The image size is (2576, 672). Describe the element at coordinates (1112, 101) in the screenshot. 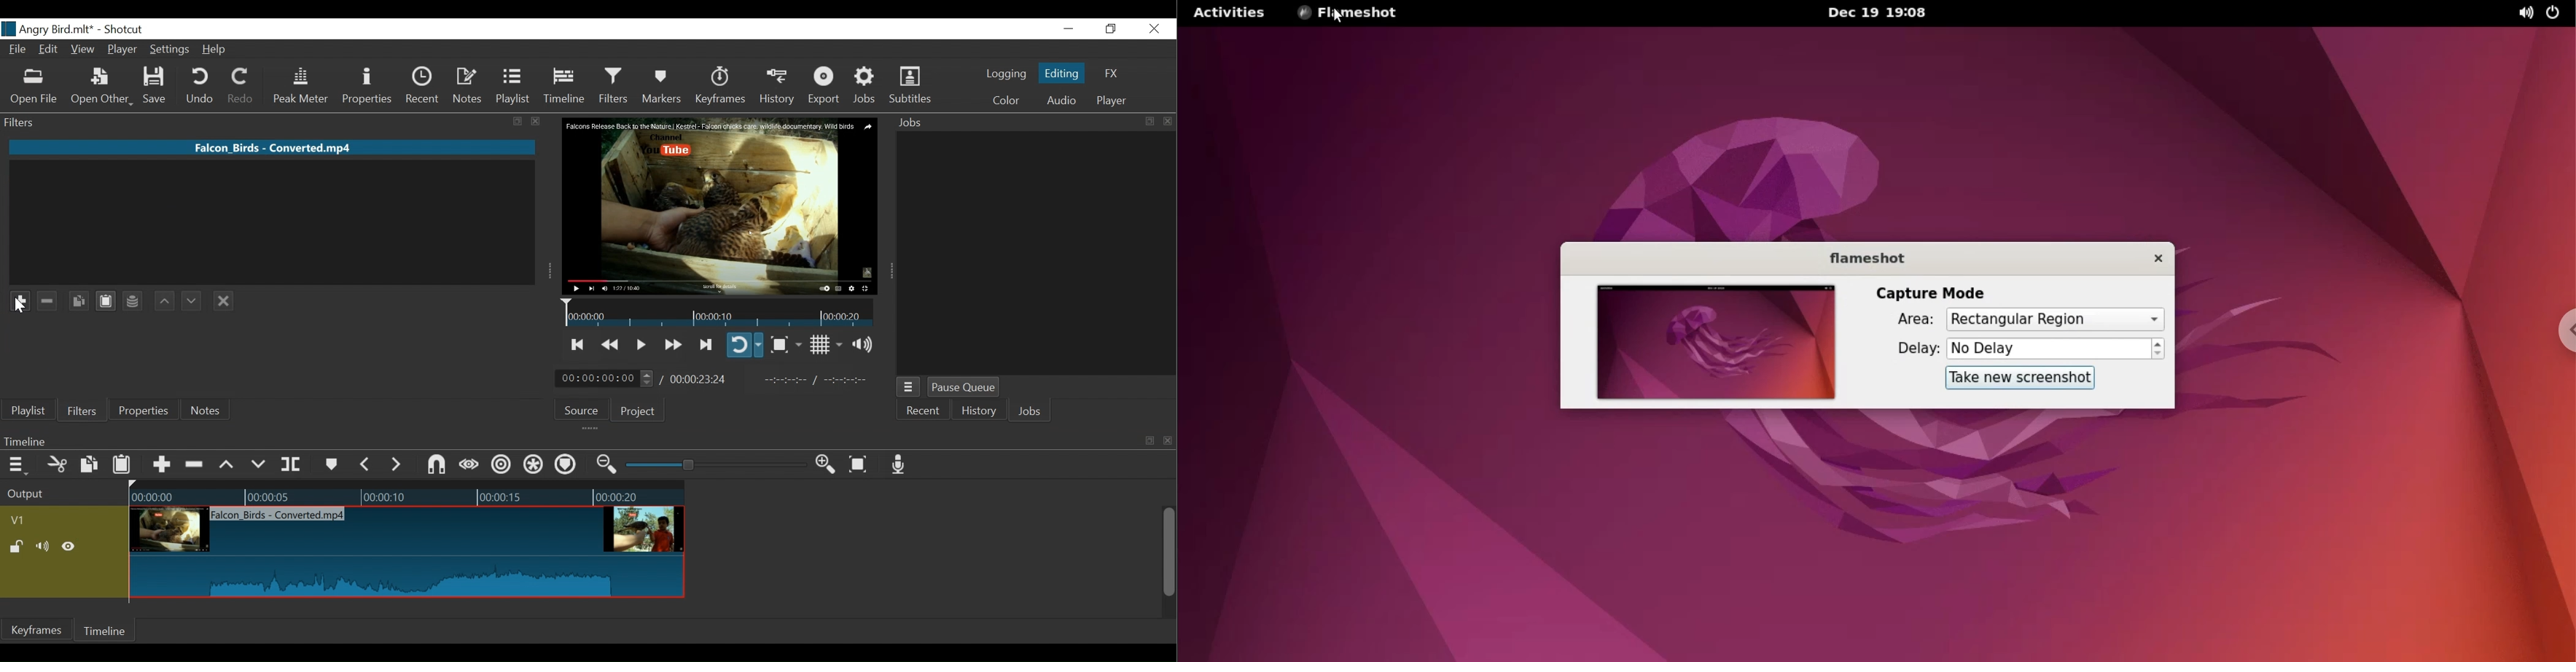

I see `Player` at that location.